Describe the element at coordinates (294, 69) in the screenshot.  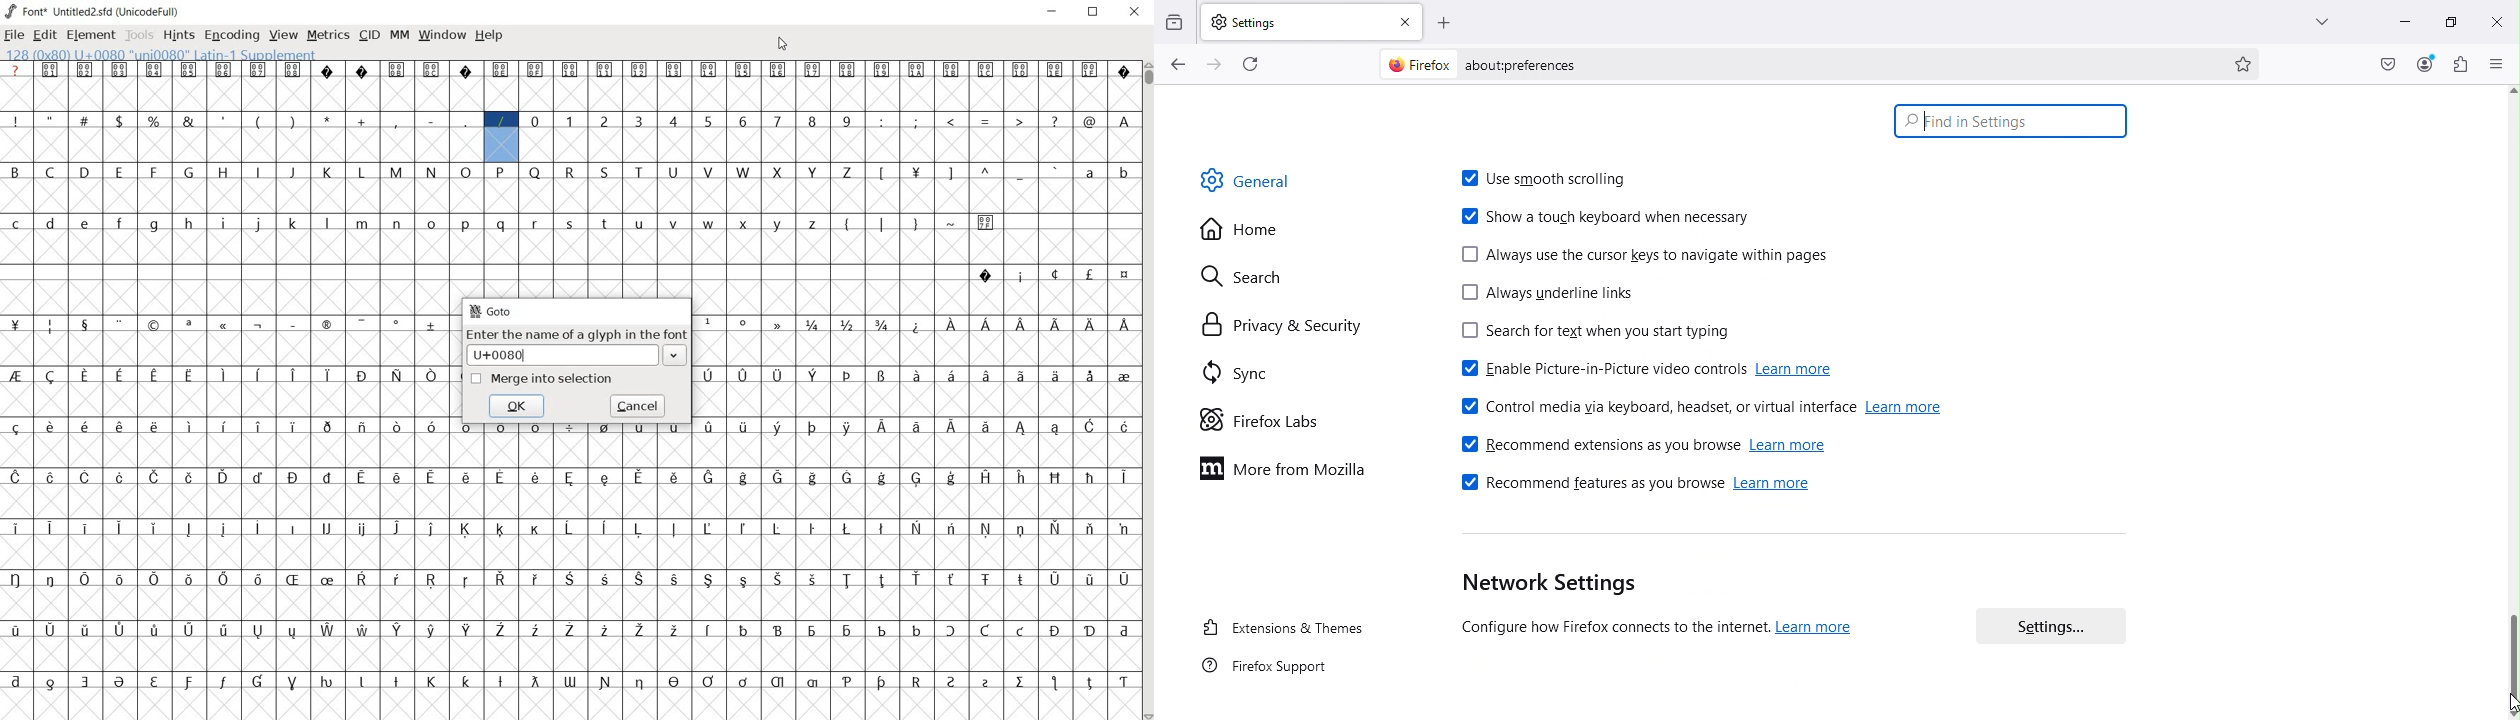
I see `glyph` at that location.